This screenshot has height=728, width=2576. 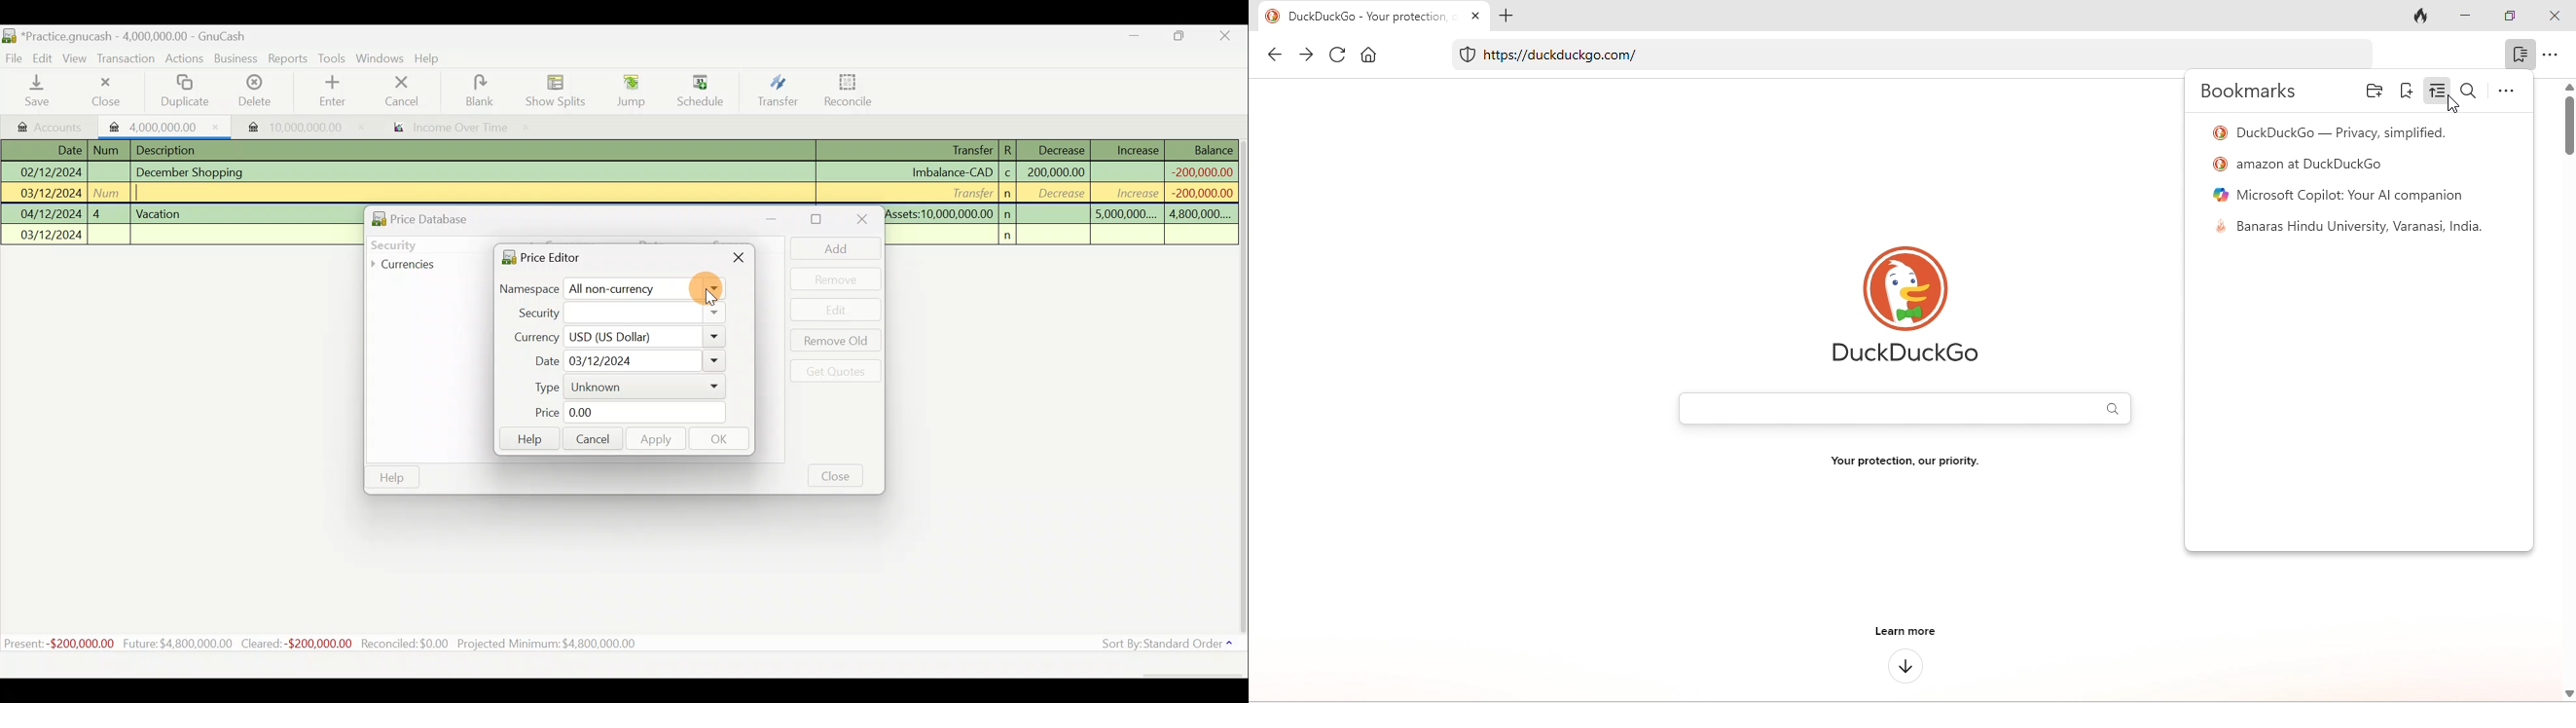 I want to click on Date, so click(x=624, y=361).